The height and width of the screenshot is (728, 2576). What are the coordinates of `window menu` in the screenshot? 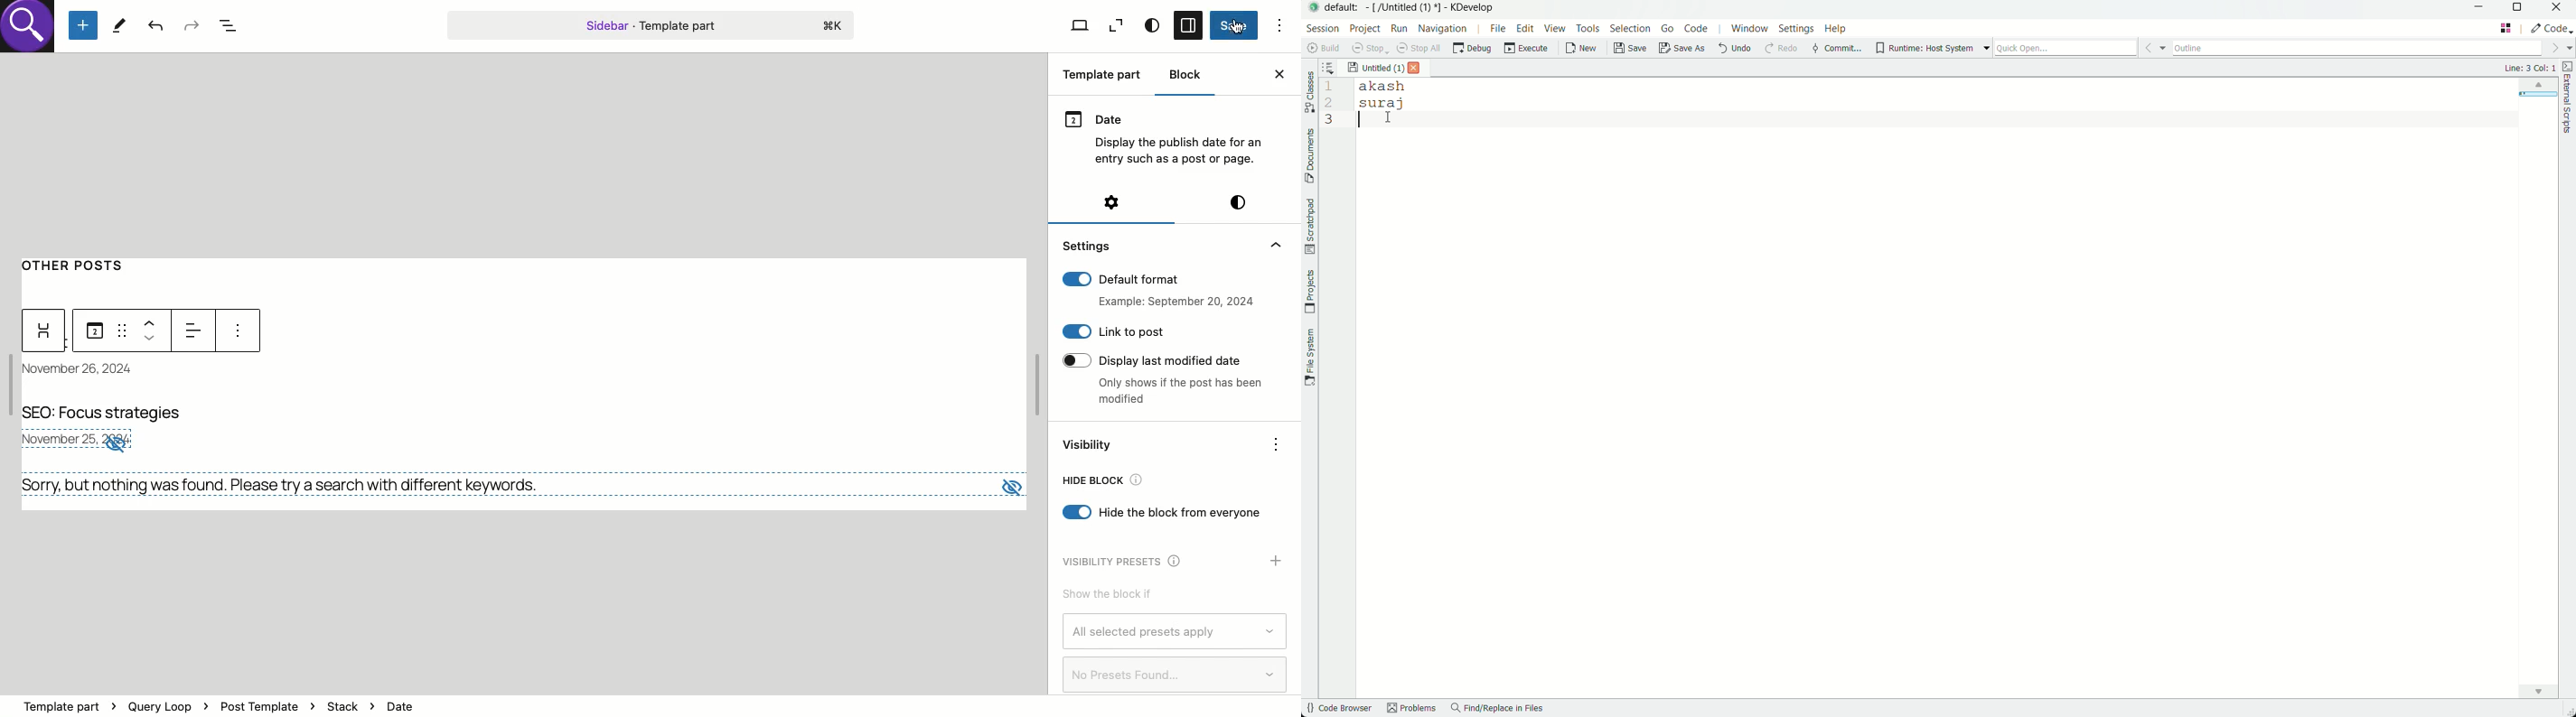 It's located at (1749, 29).